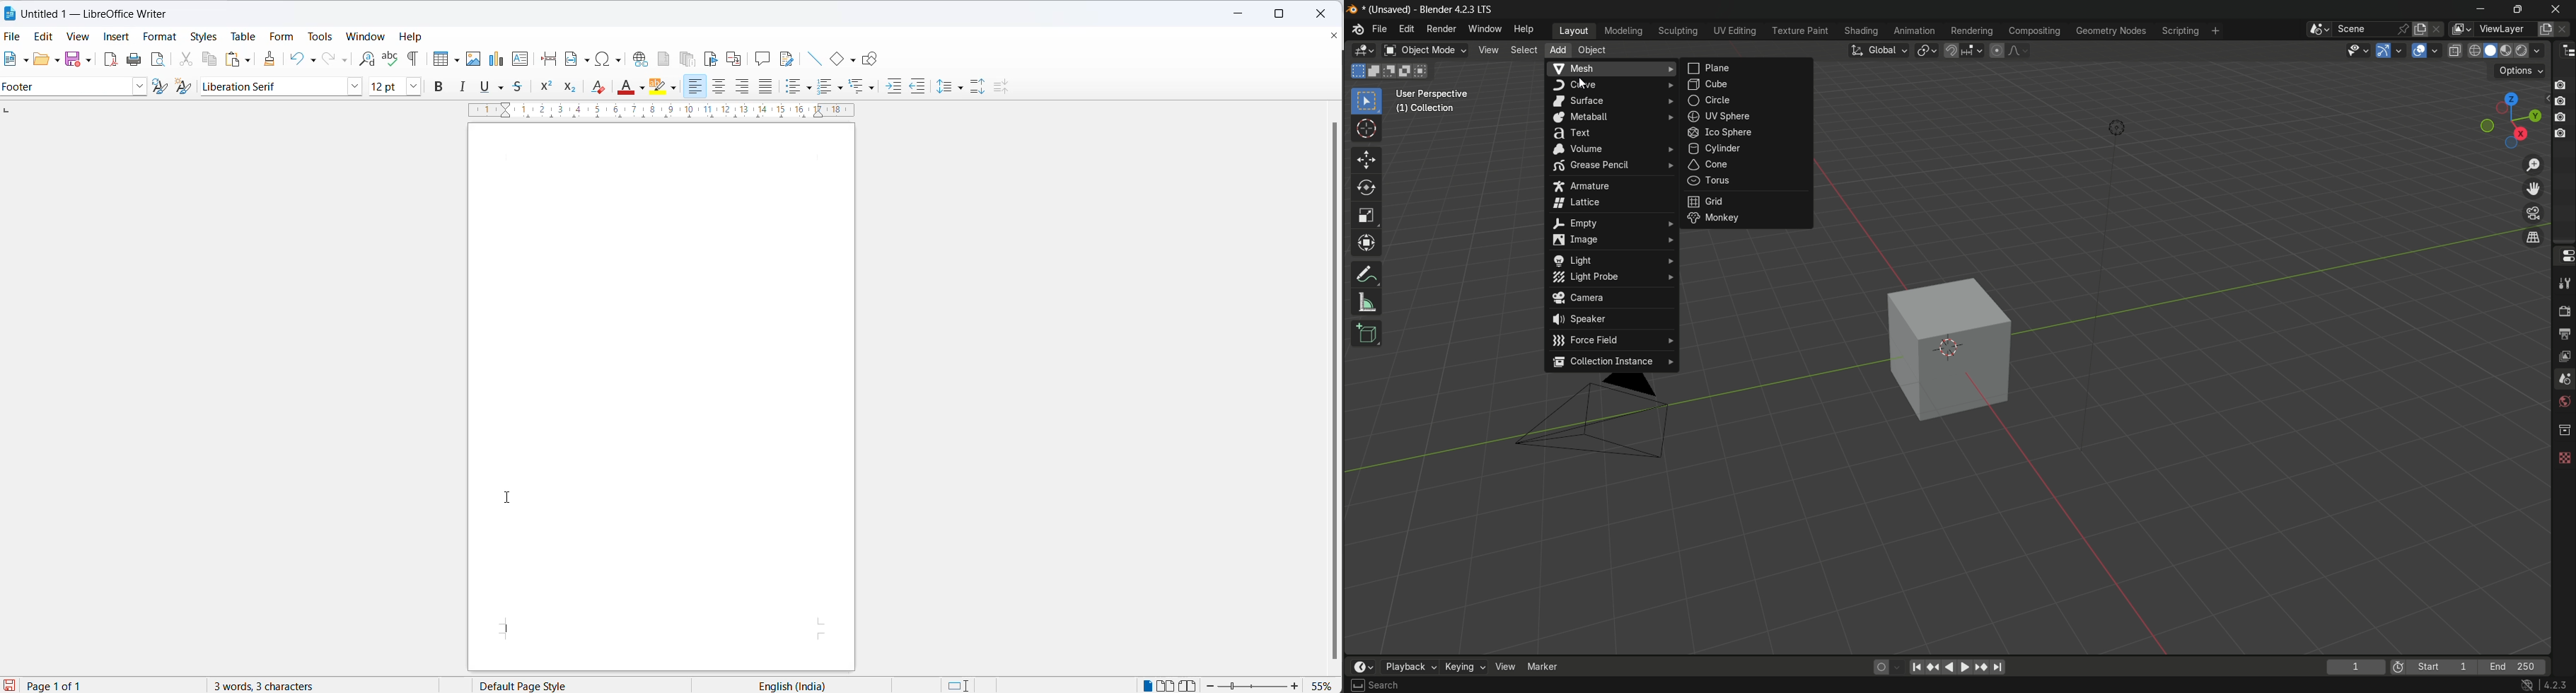  I want to click on open options, so click(52, 61).